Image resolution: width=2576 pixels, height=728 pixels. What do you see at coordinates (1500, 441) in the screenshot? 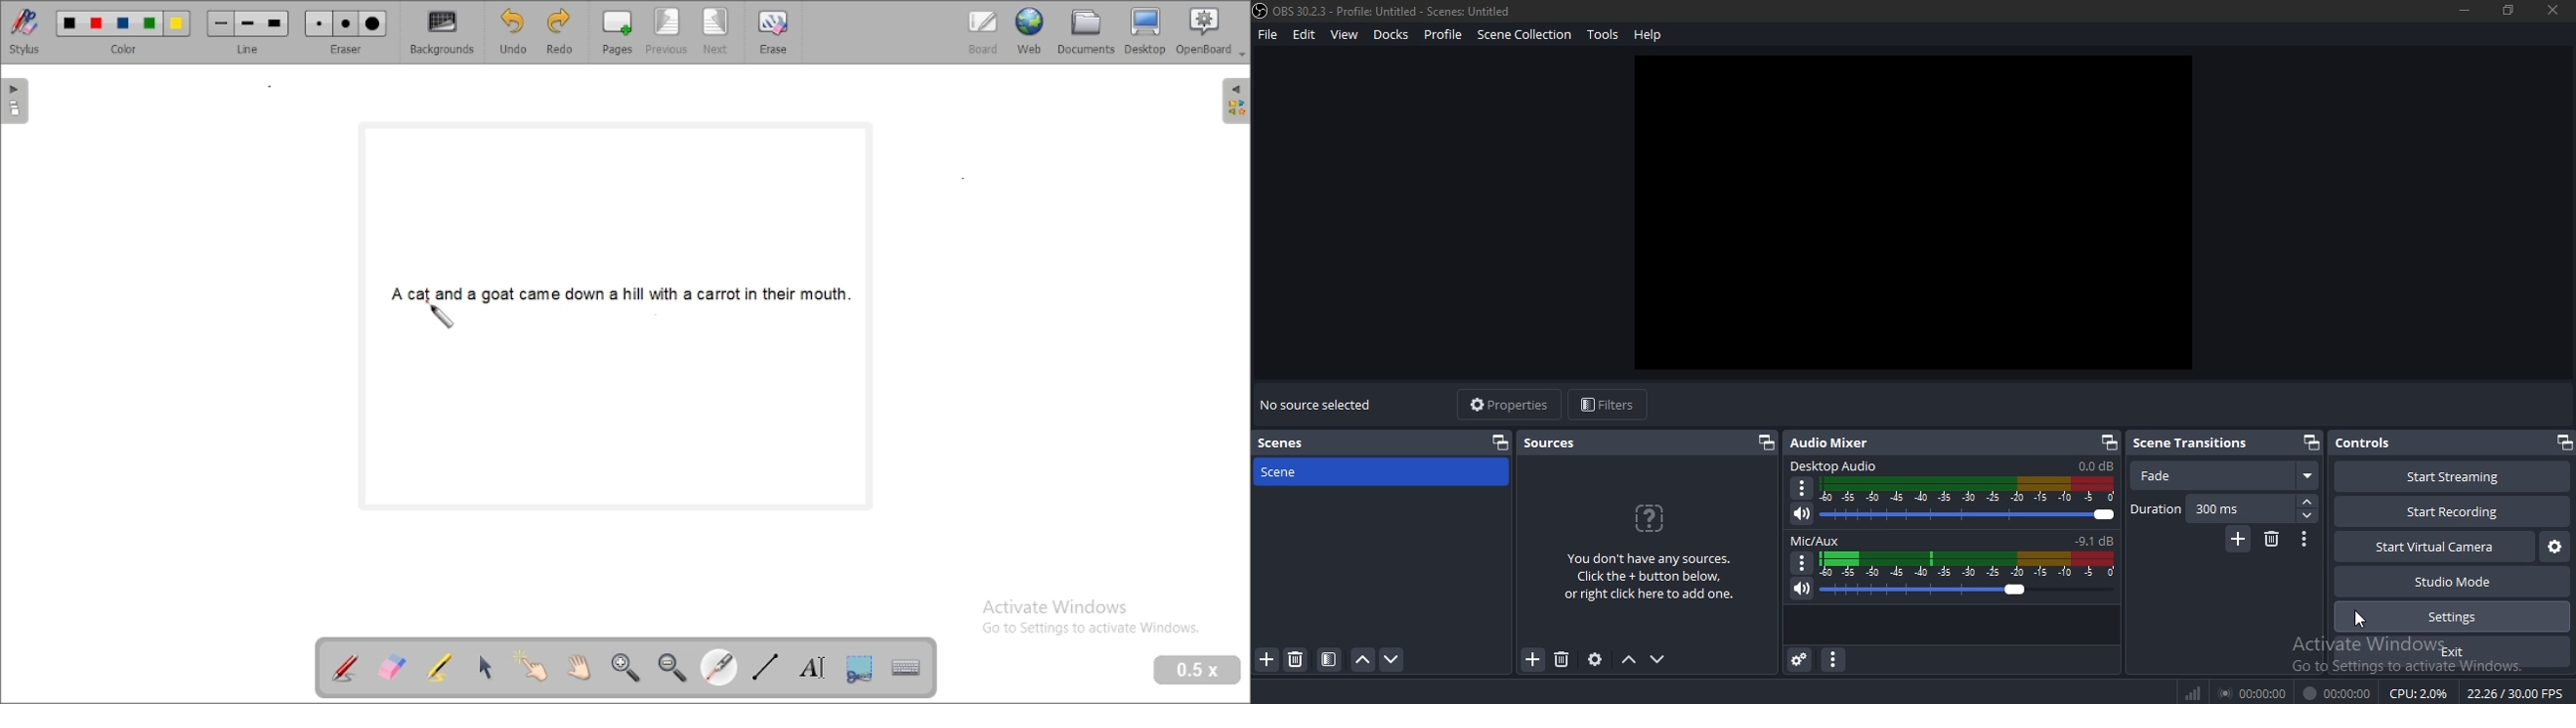
I see `restore` at bounding box center [1500, 441].